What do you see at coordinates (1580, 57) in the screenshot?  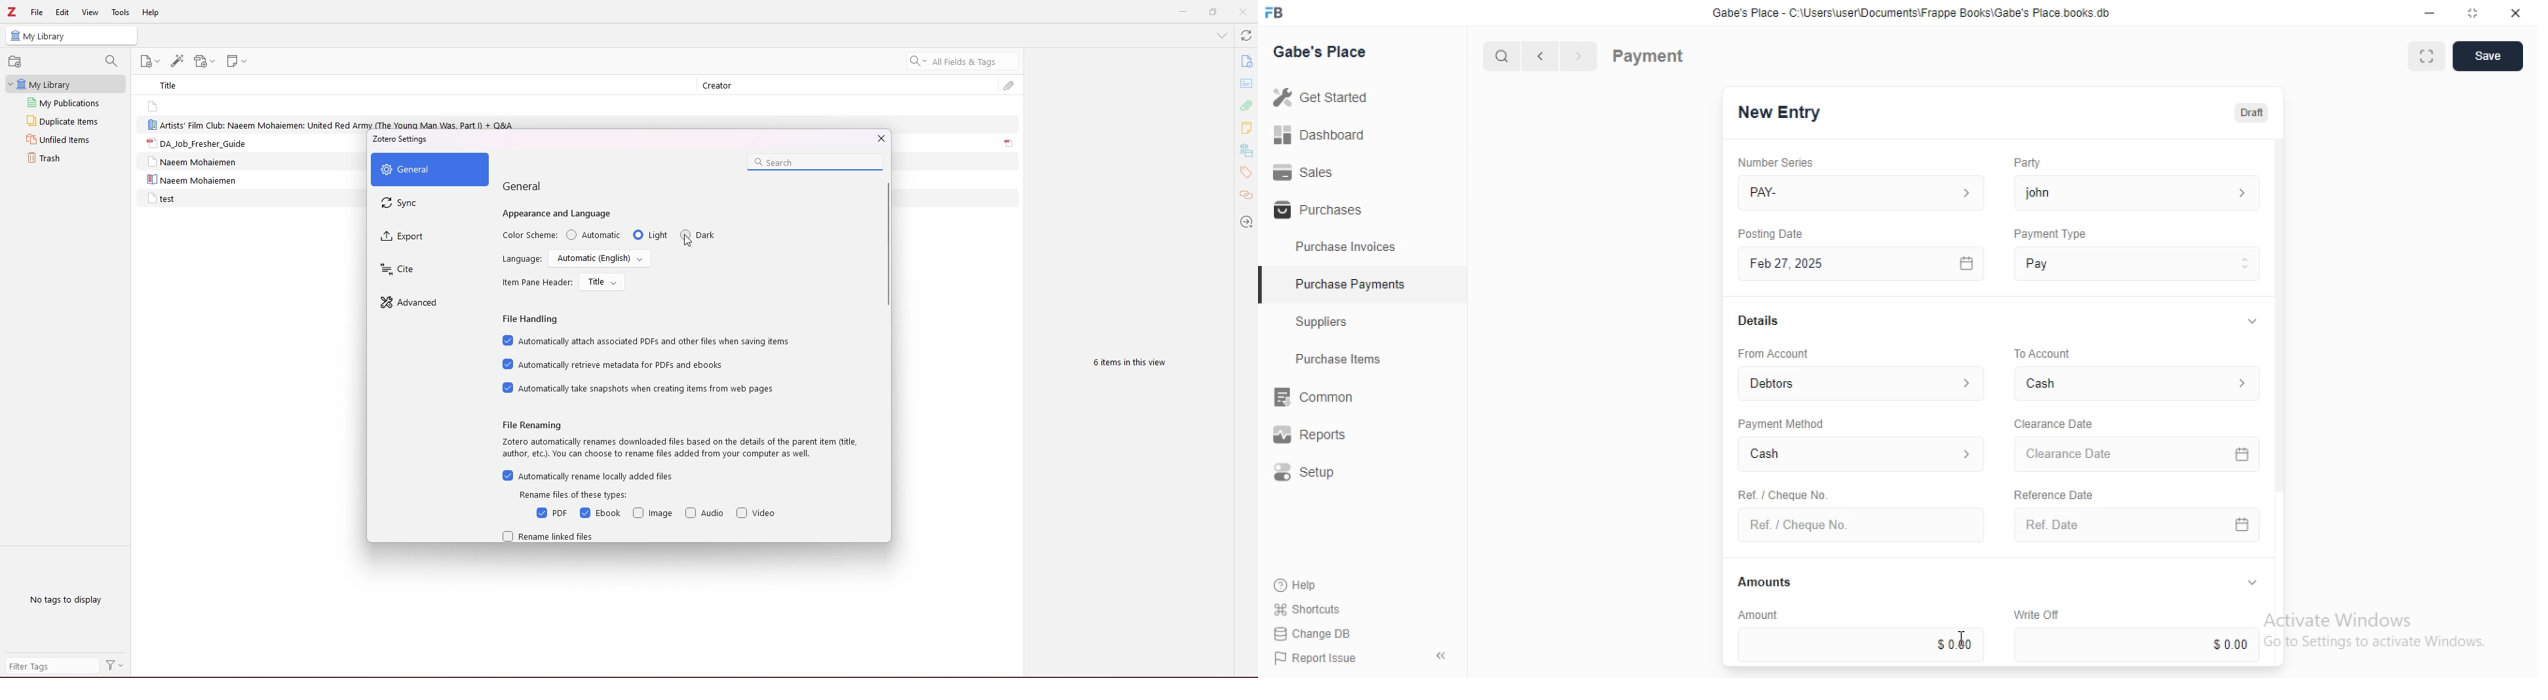 I see `navigate forward` at bounding box center [1580, 57].